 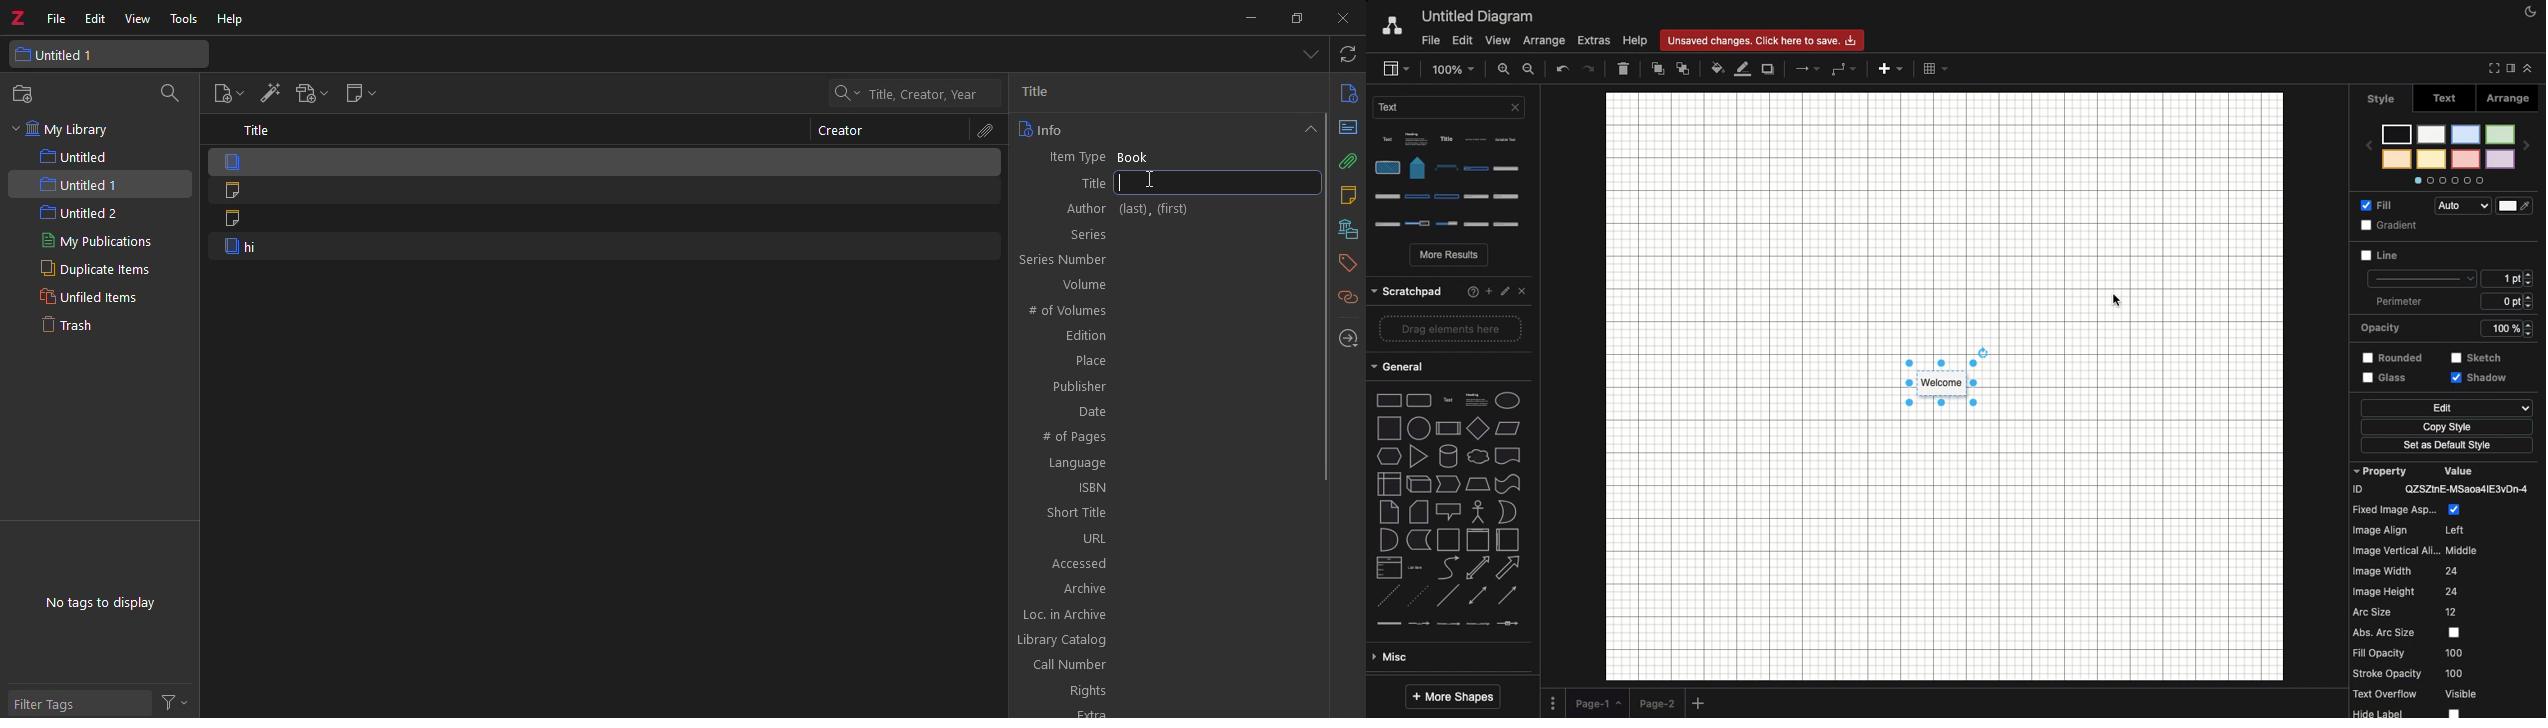 What do you see at coordinates (2445, 100) in the screenshot?
I see `Text` at bounding box center [2445, 100].